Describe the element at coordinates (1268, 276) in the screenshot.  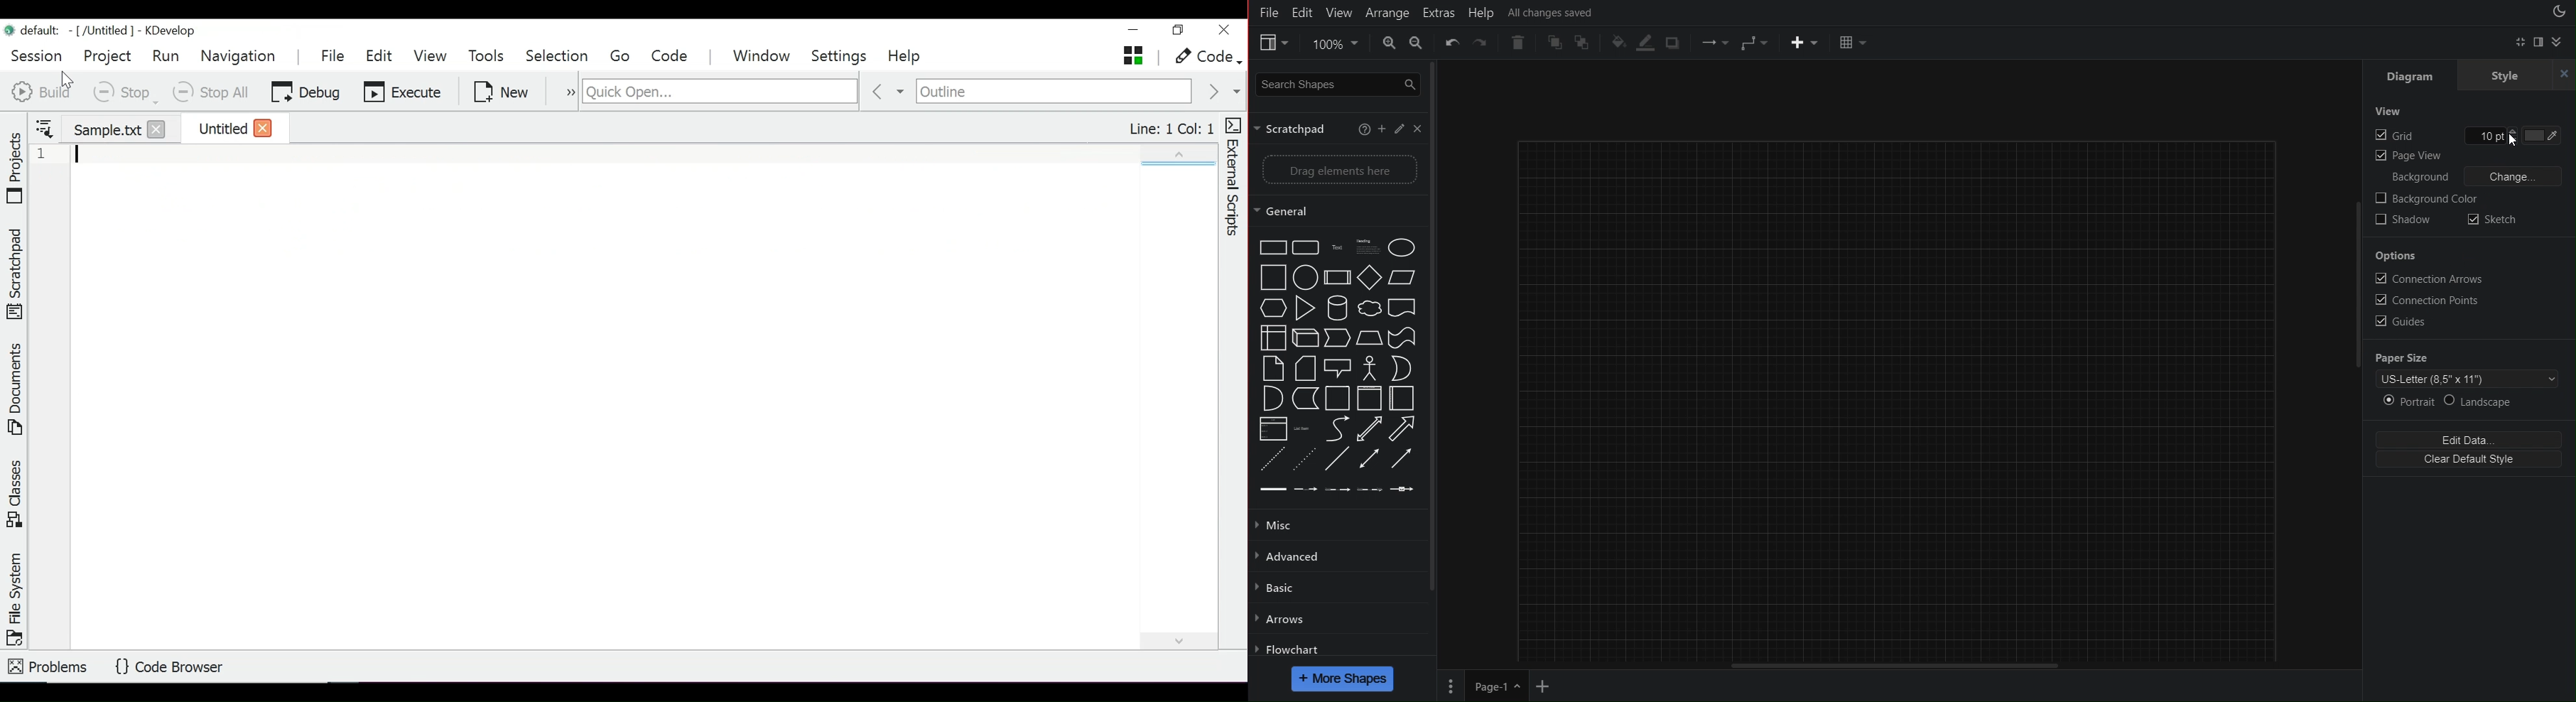
I see `big box` at that location.